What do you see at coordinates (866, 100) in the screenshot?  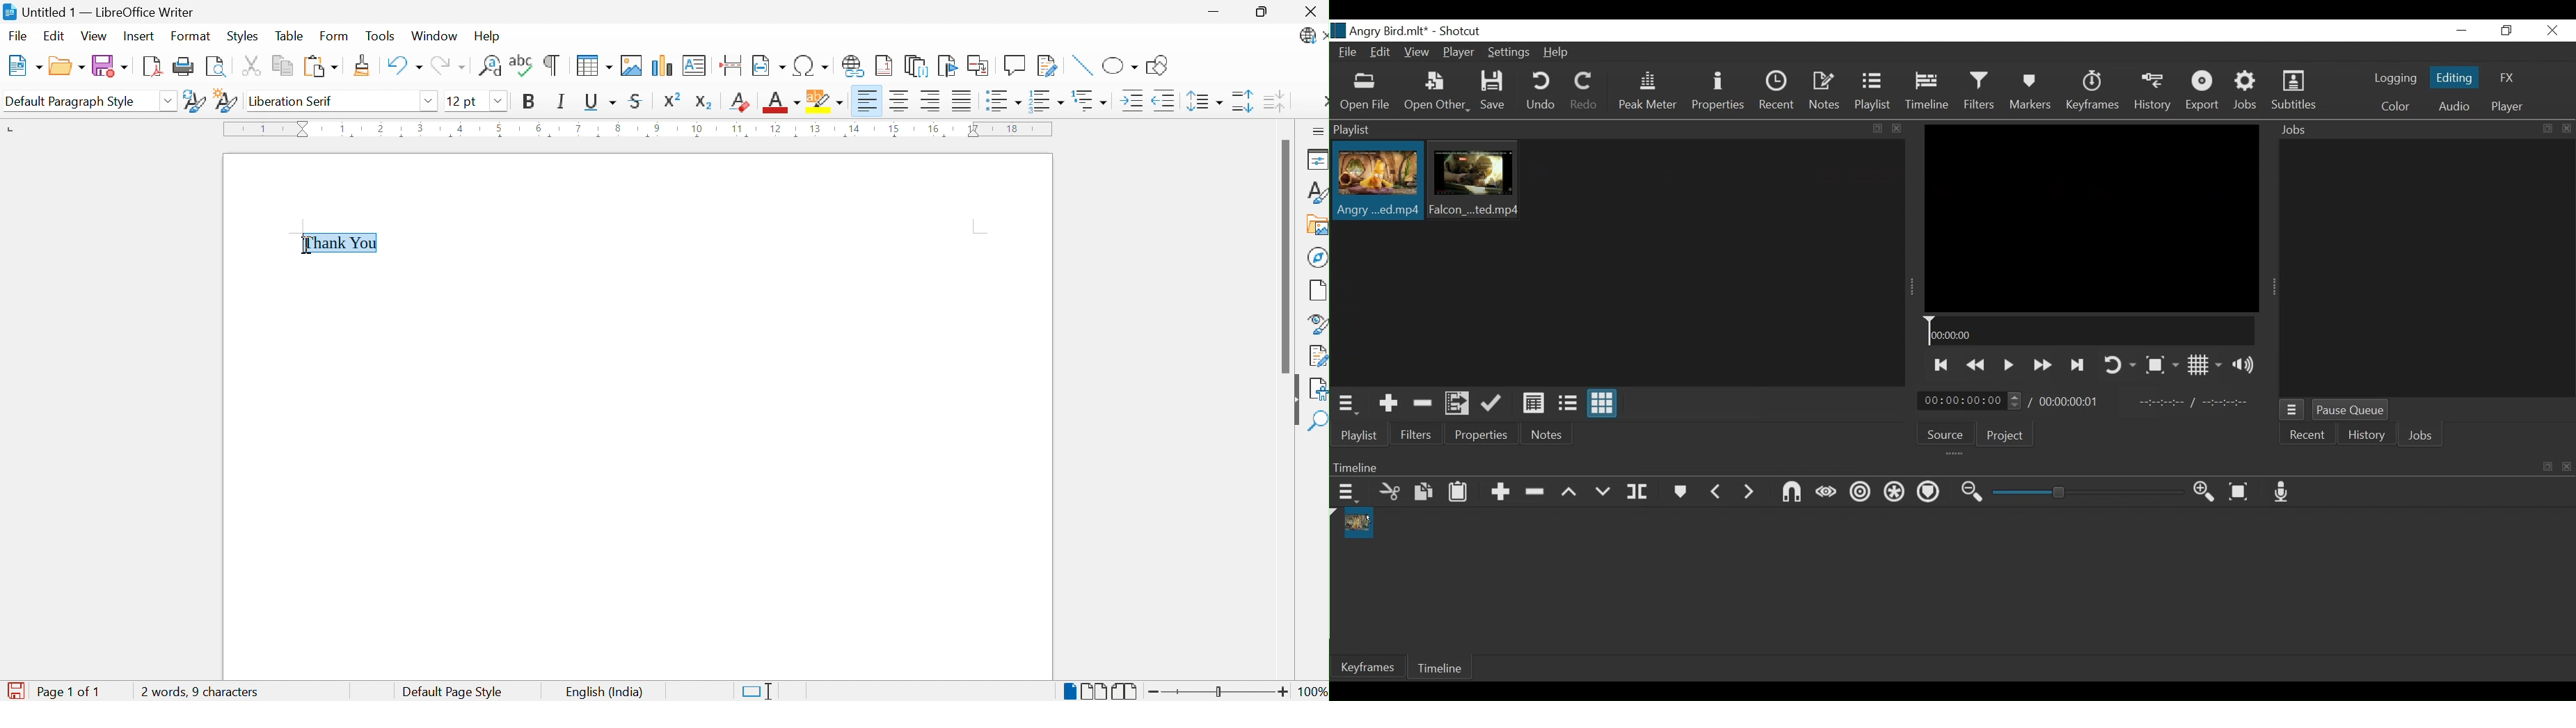 I see `Align Left` at bounding box center [866, 100].